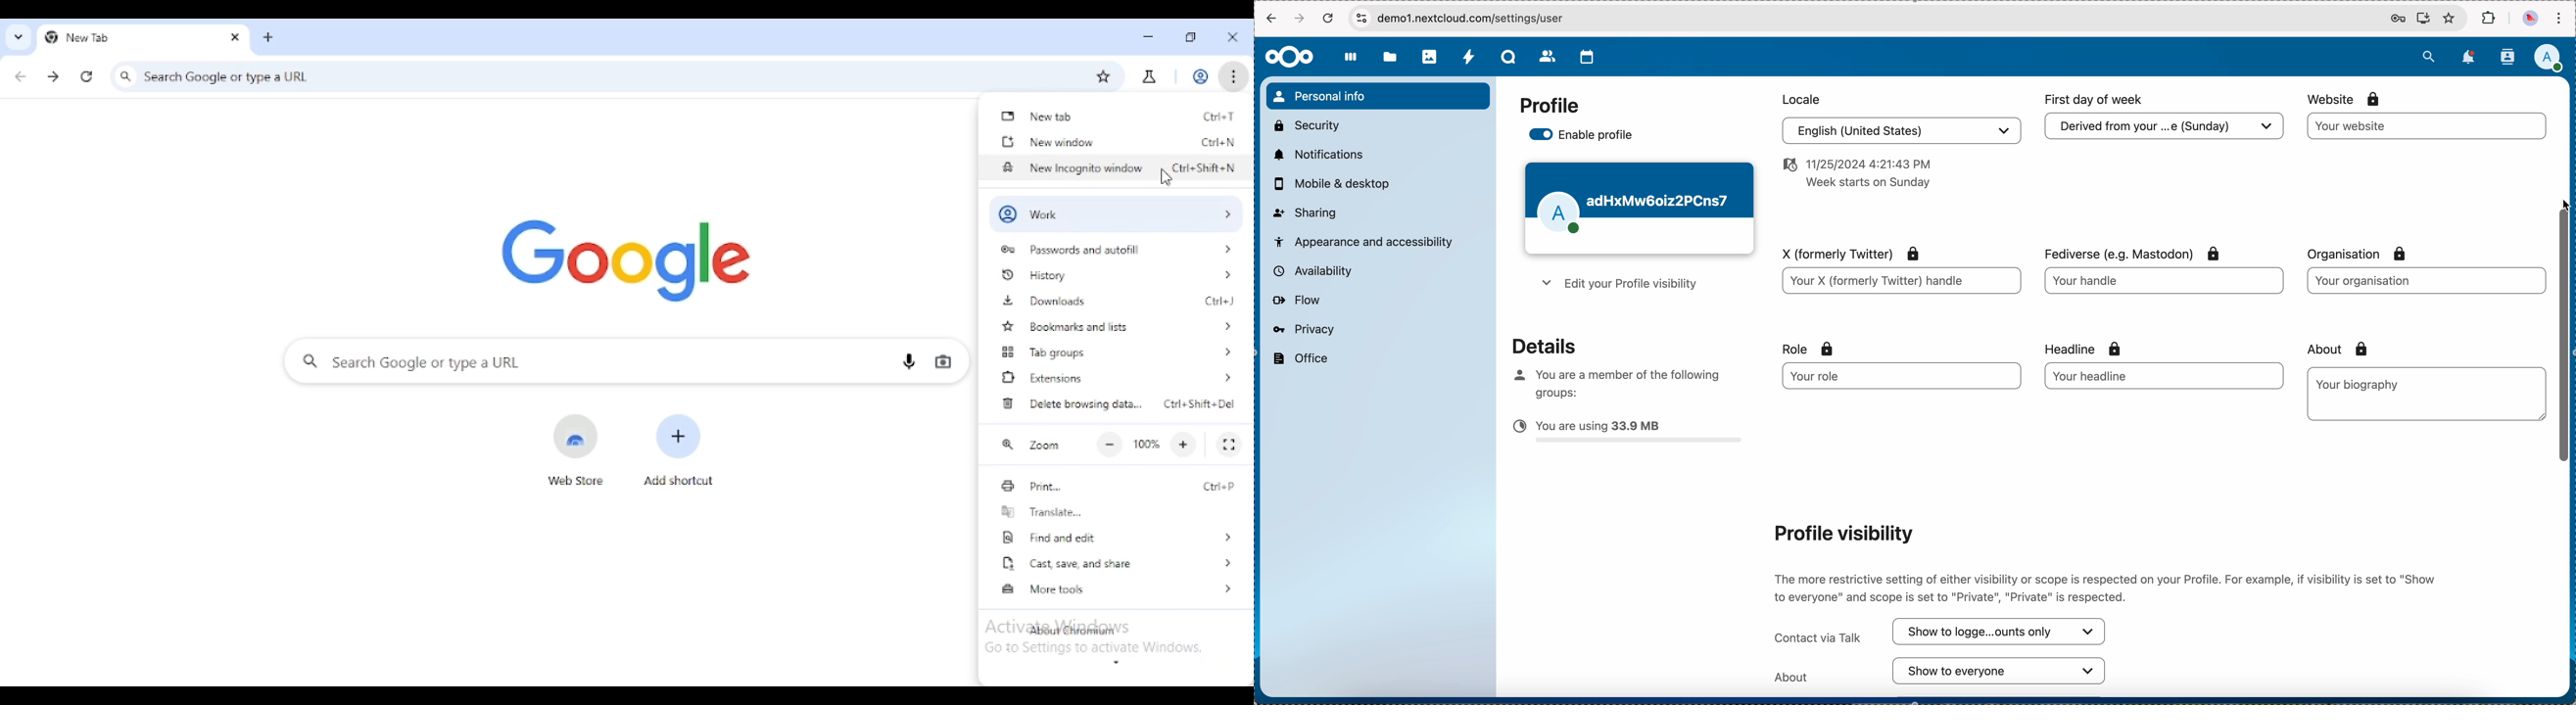  What do you see at coordinates (909, 360) in the screenshot?
I see `search by voice` at bounding box center [909, 360].